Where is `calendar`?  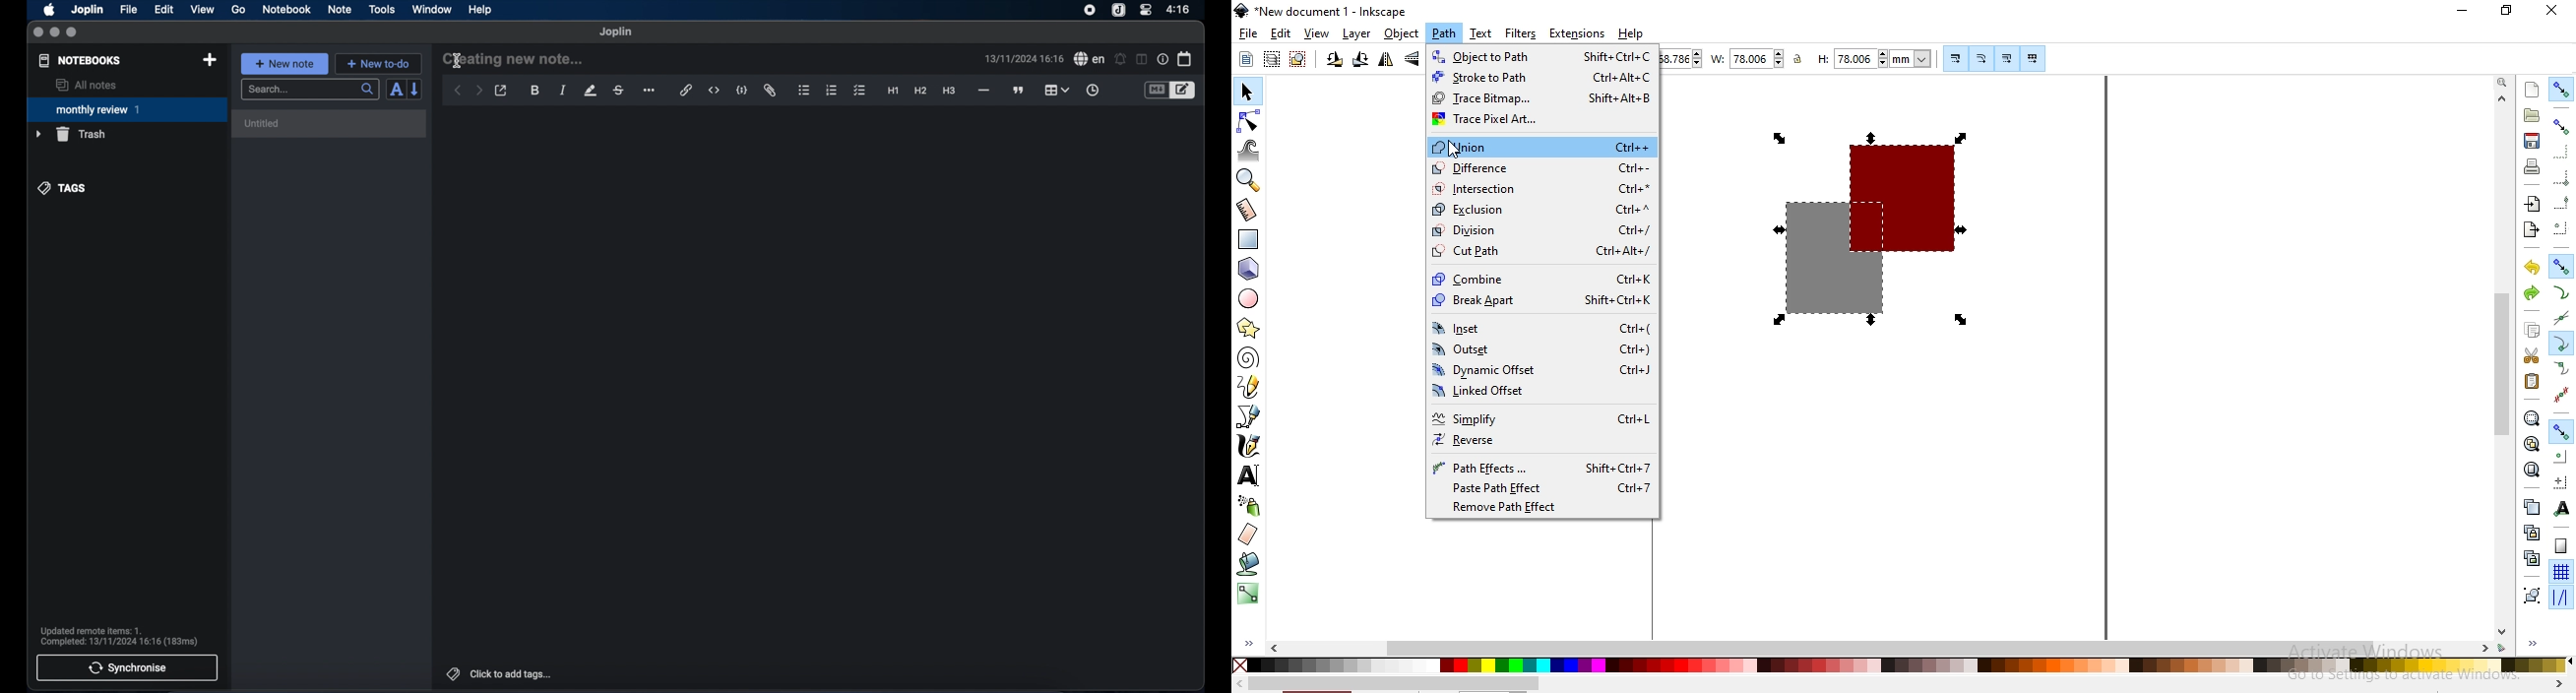 calendar is located at coordinates (1186, 58).